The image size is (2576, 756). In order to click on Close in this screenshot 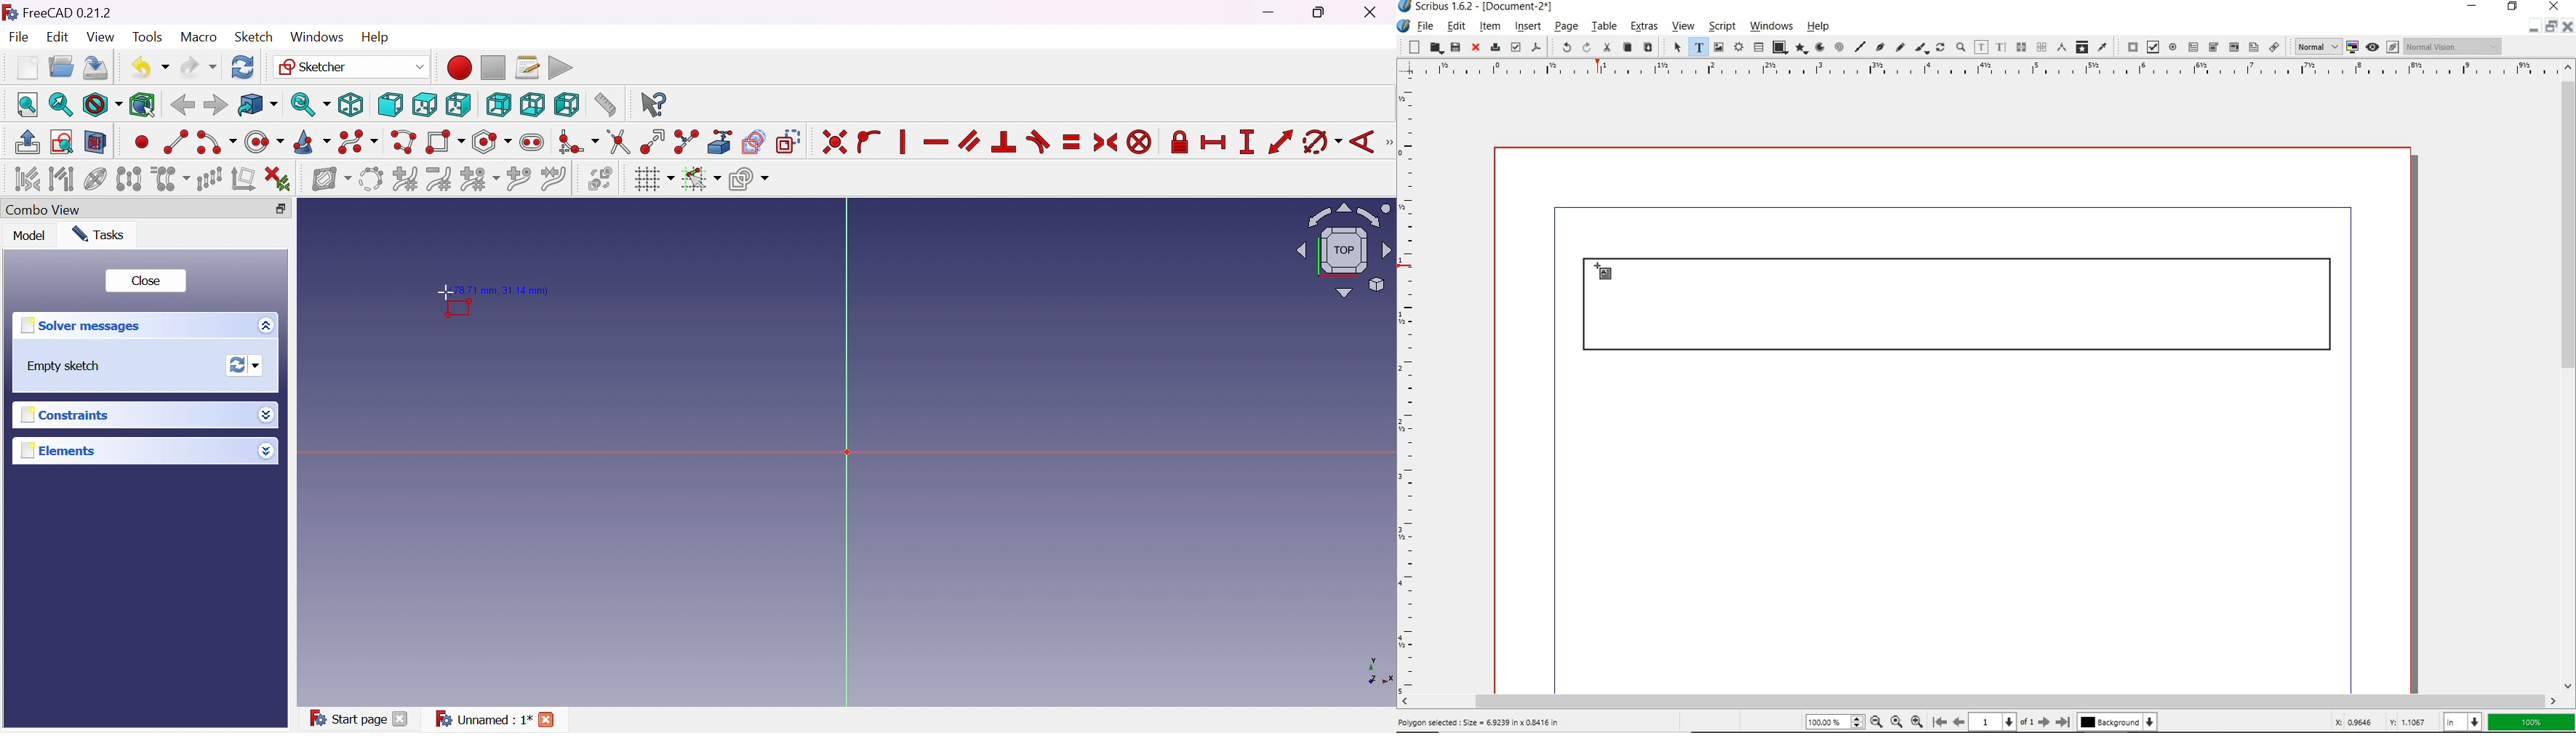, I will do `click(553, 718)`.